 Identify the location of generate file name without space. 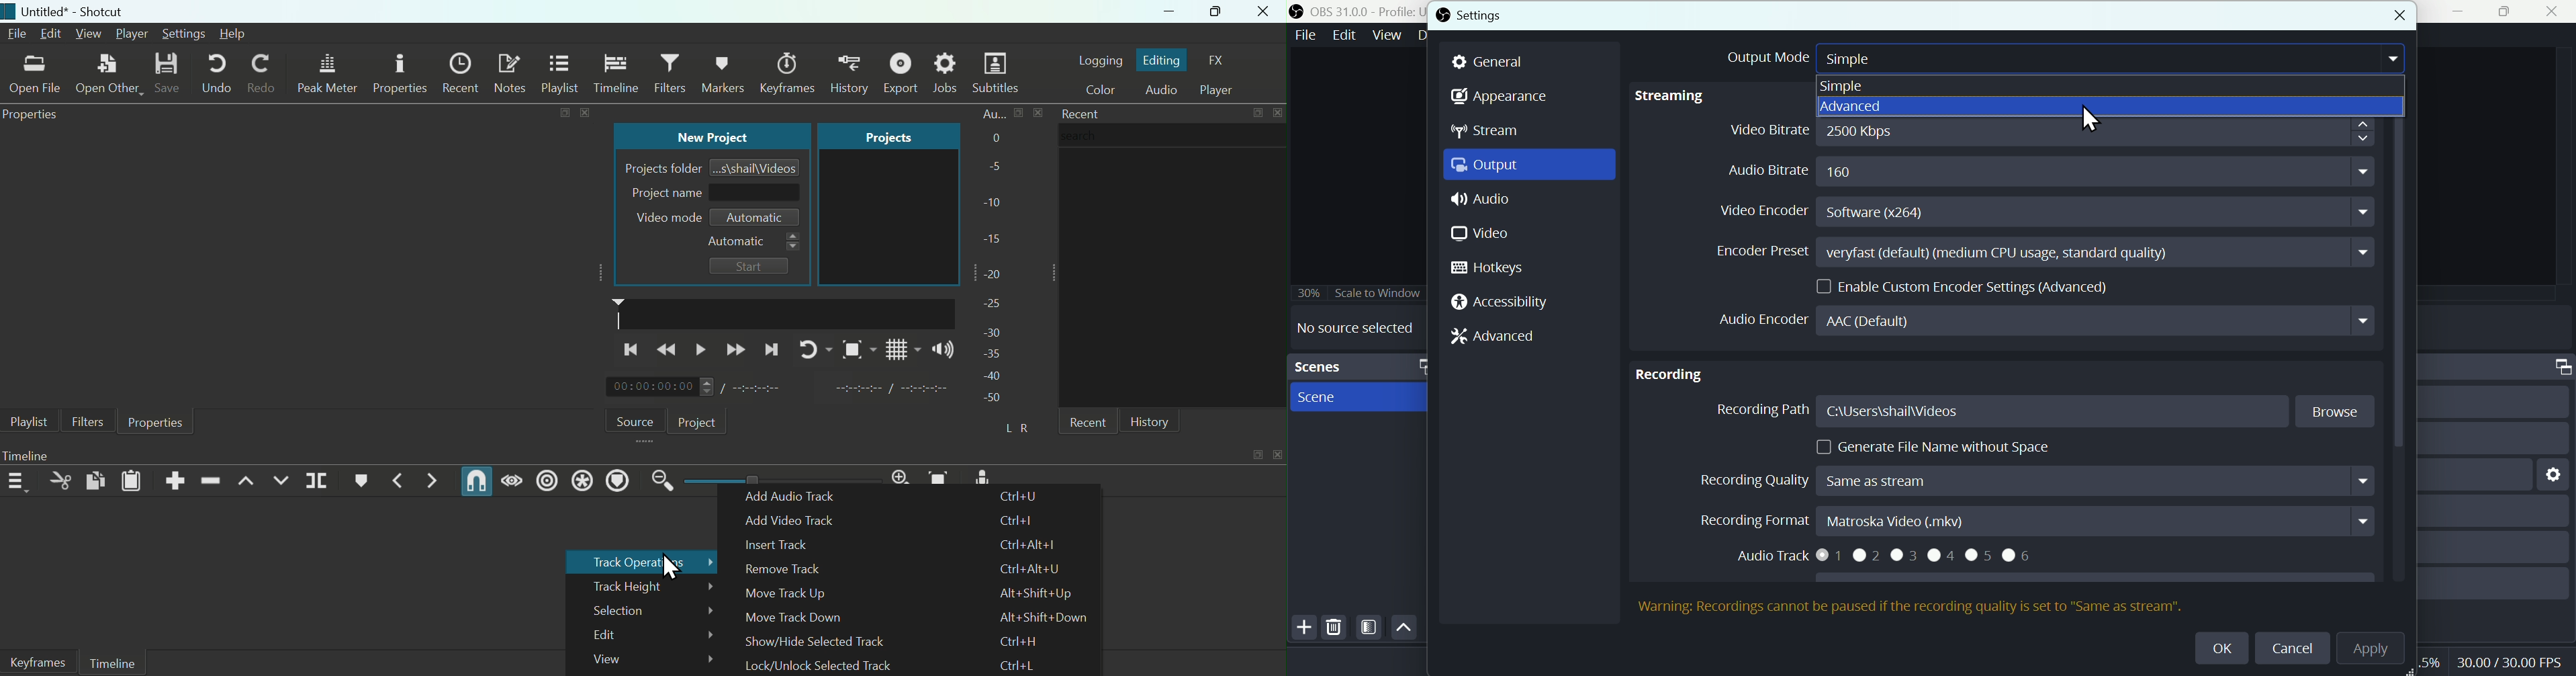
(1927, 443).